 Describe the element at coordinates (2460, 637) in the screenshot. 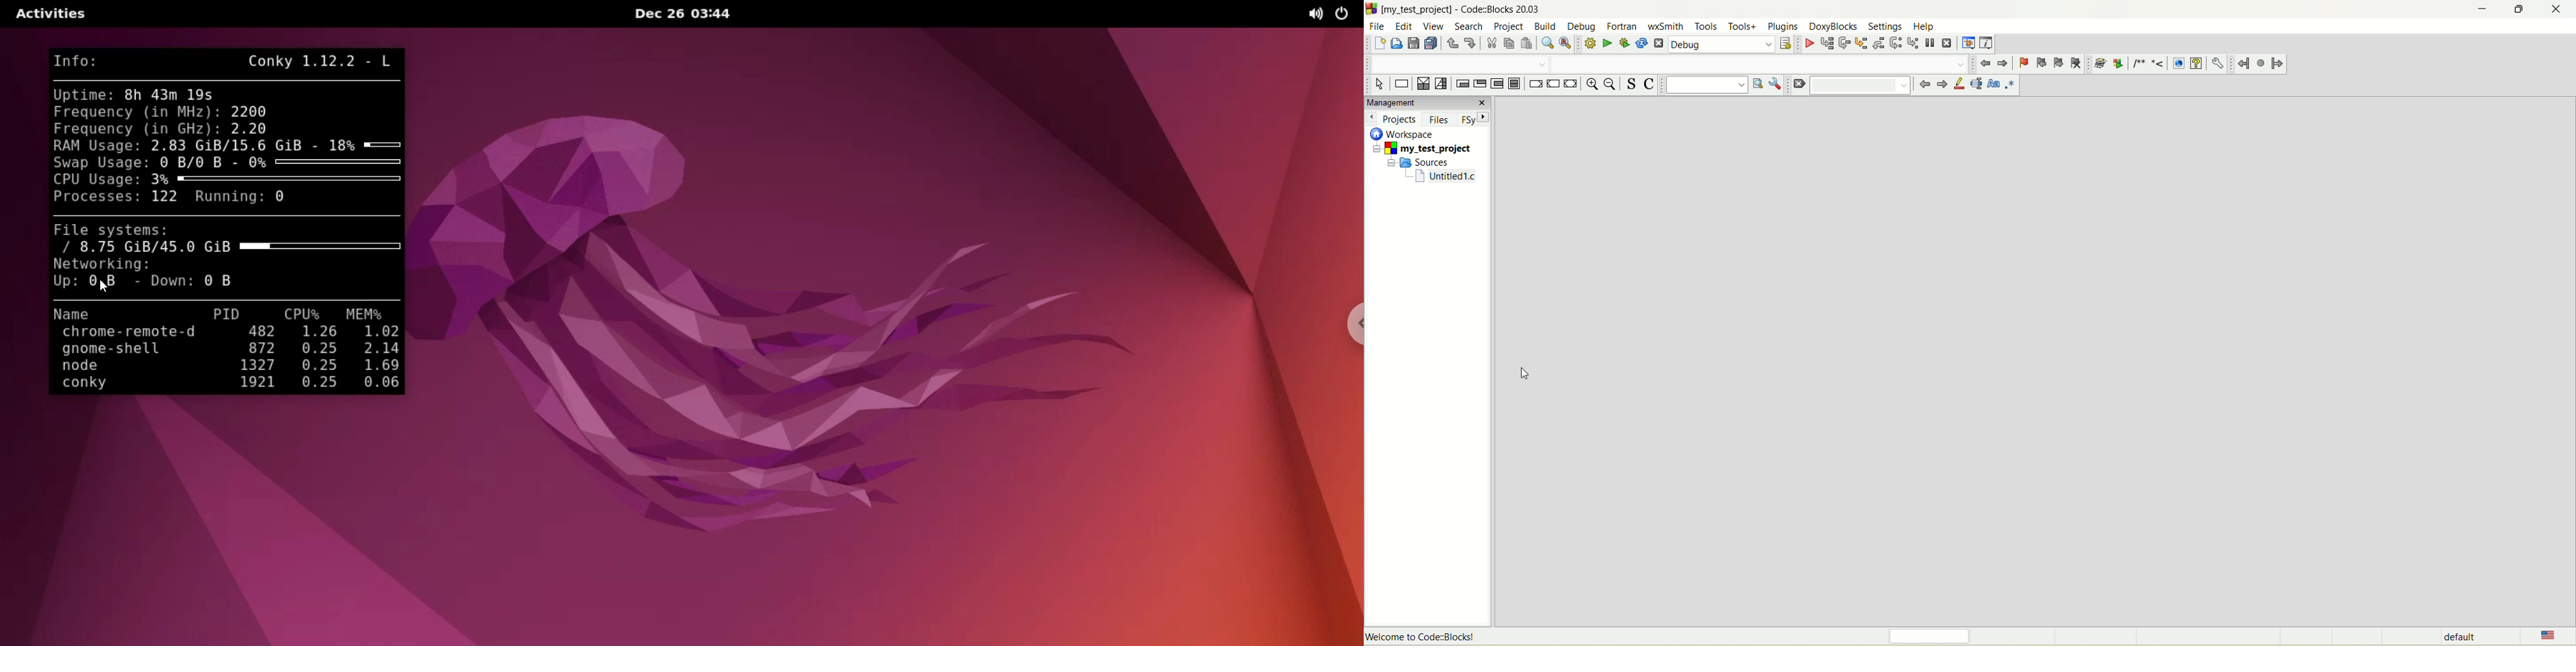

I see `default` at that location.